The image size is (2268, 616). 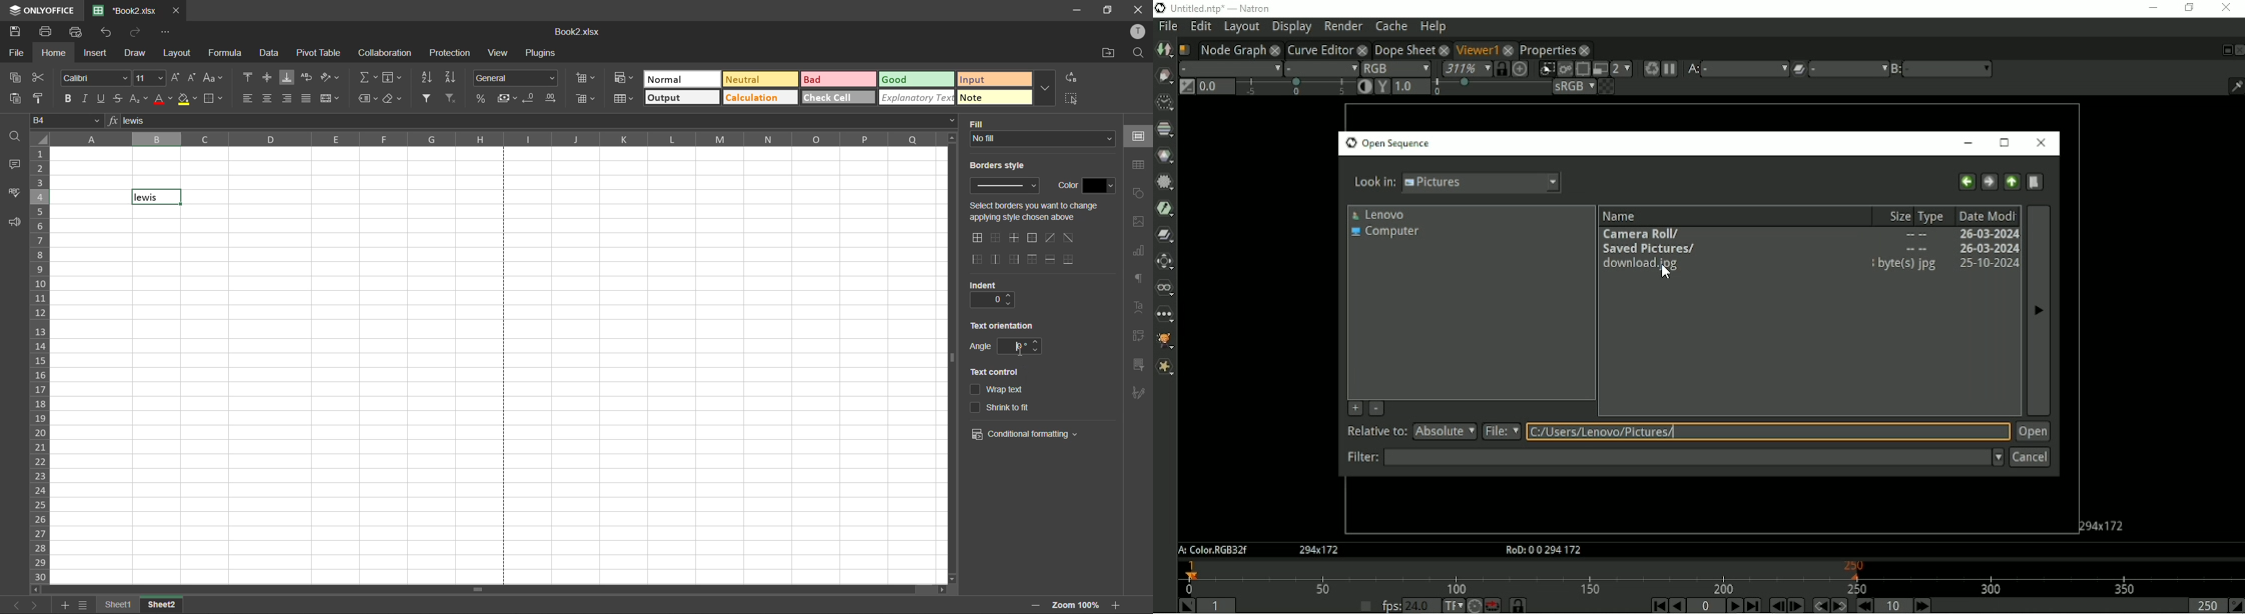 What do you see at coordinates (64, 605) in the screenshot?
I see `add sheet` at bounding box center [64, 605].